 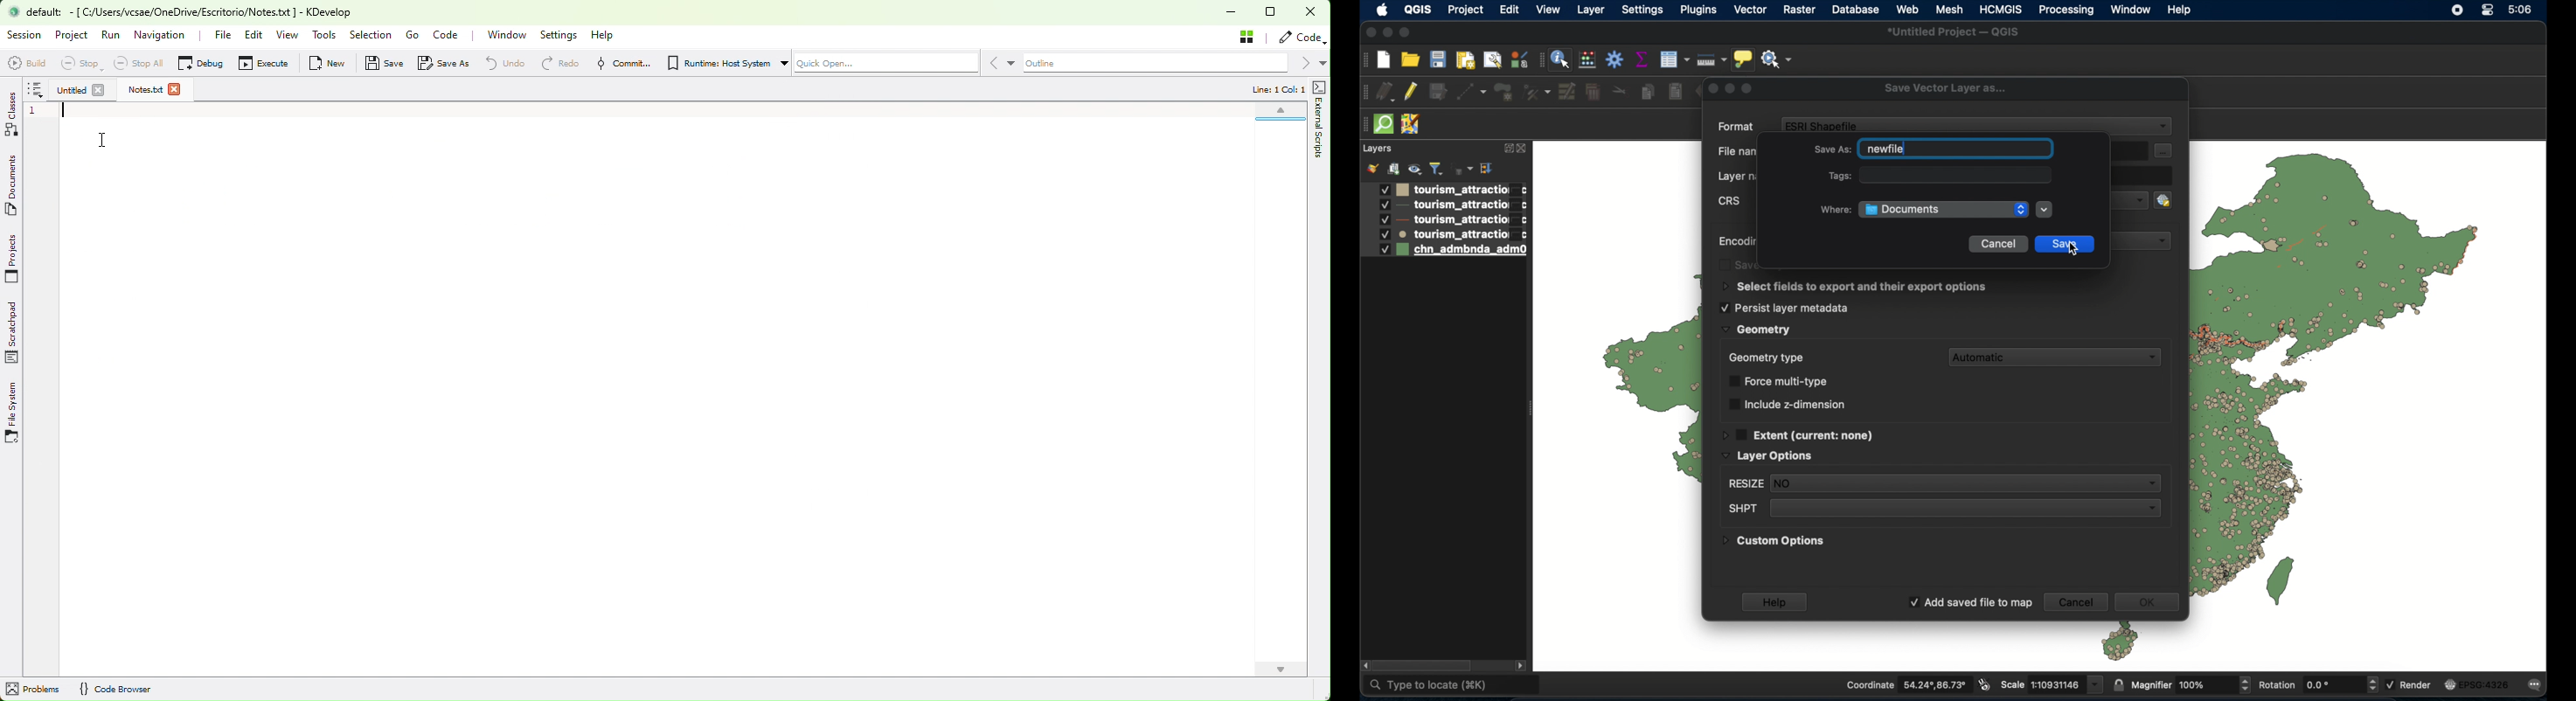 What do you see at coordinates (2479, 683) in the screenshot?
I see `current crs` at bounding box center [2479, 683].